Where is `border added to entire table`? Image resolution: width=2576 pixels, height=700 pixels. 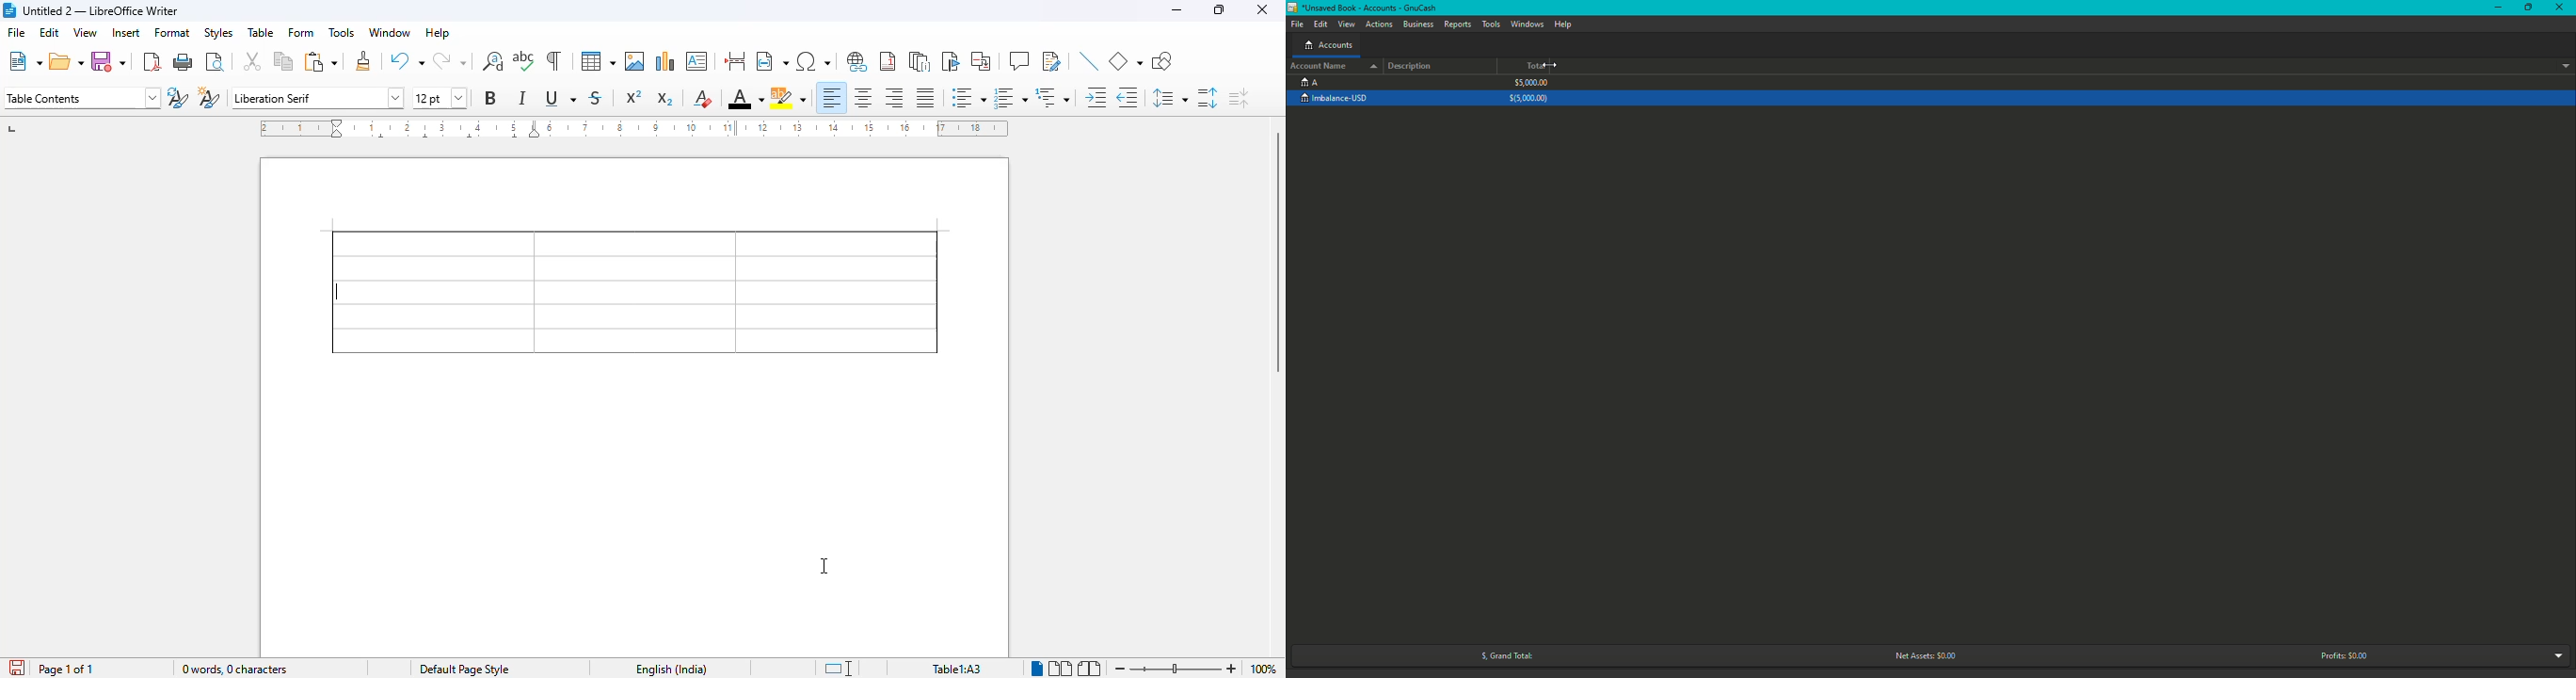 border added to entire table is located at coordinates (634, 291).